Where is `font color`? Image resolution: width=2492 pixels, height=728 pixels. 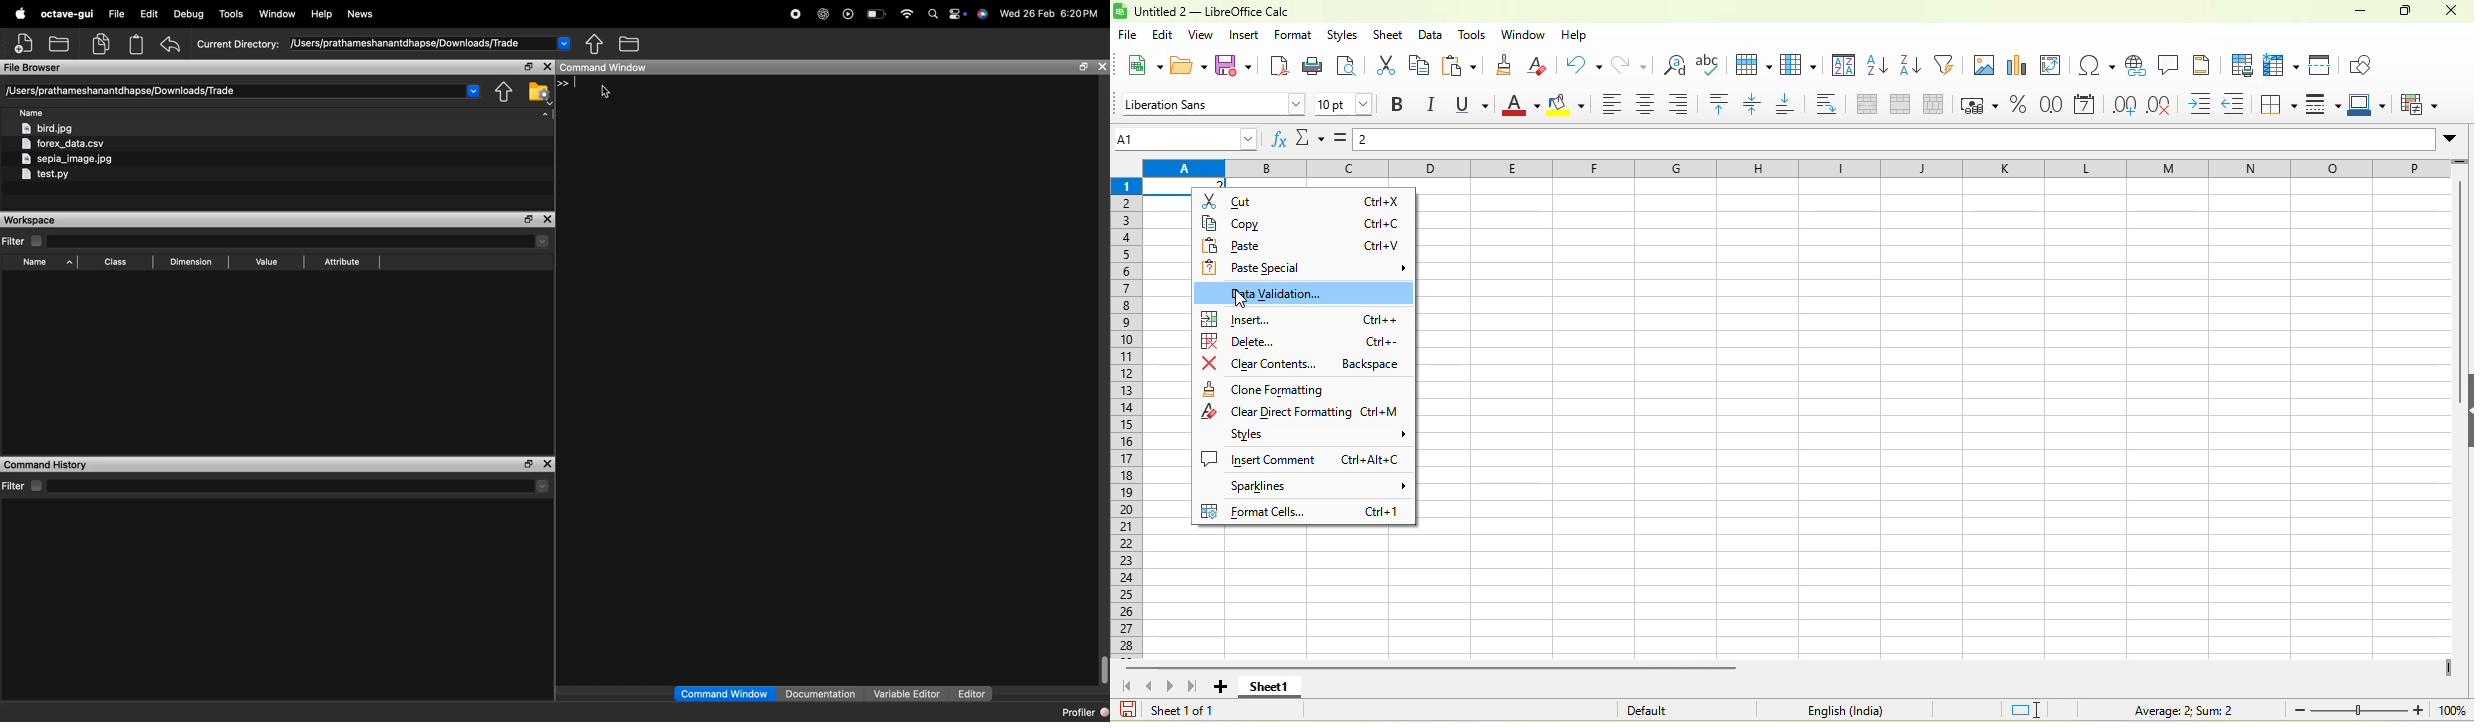
font color is located at coordinates (1522, 105).